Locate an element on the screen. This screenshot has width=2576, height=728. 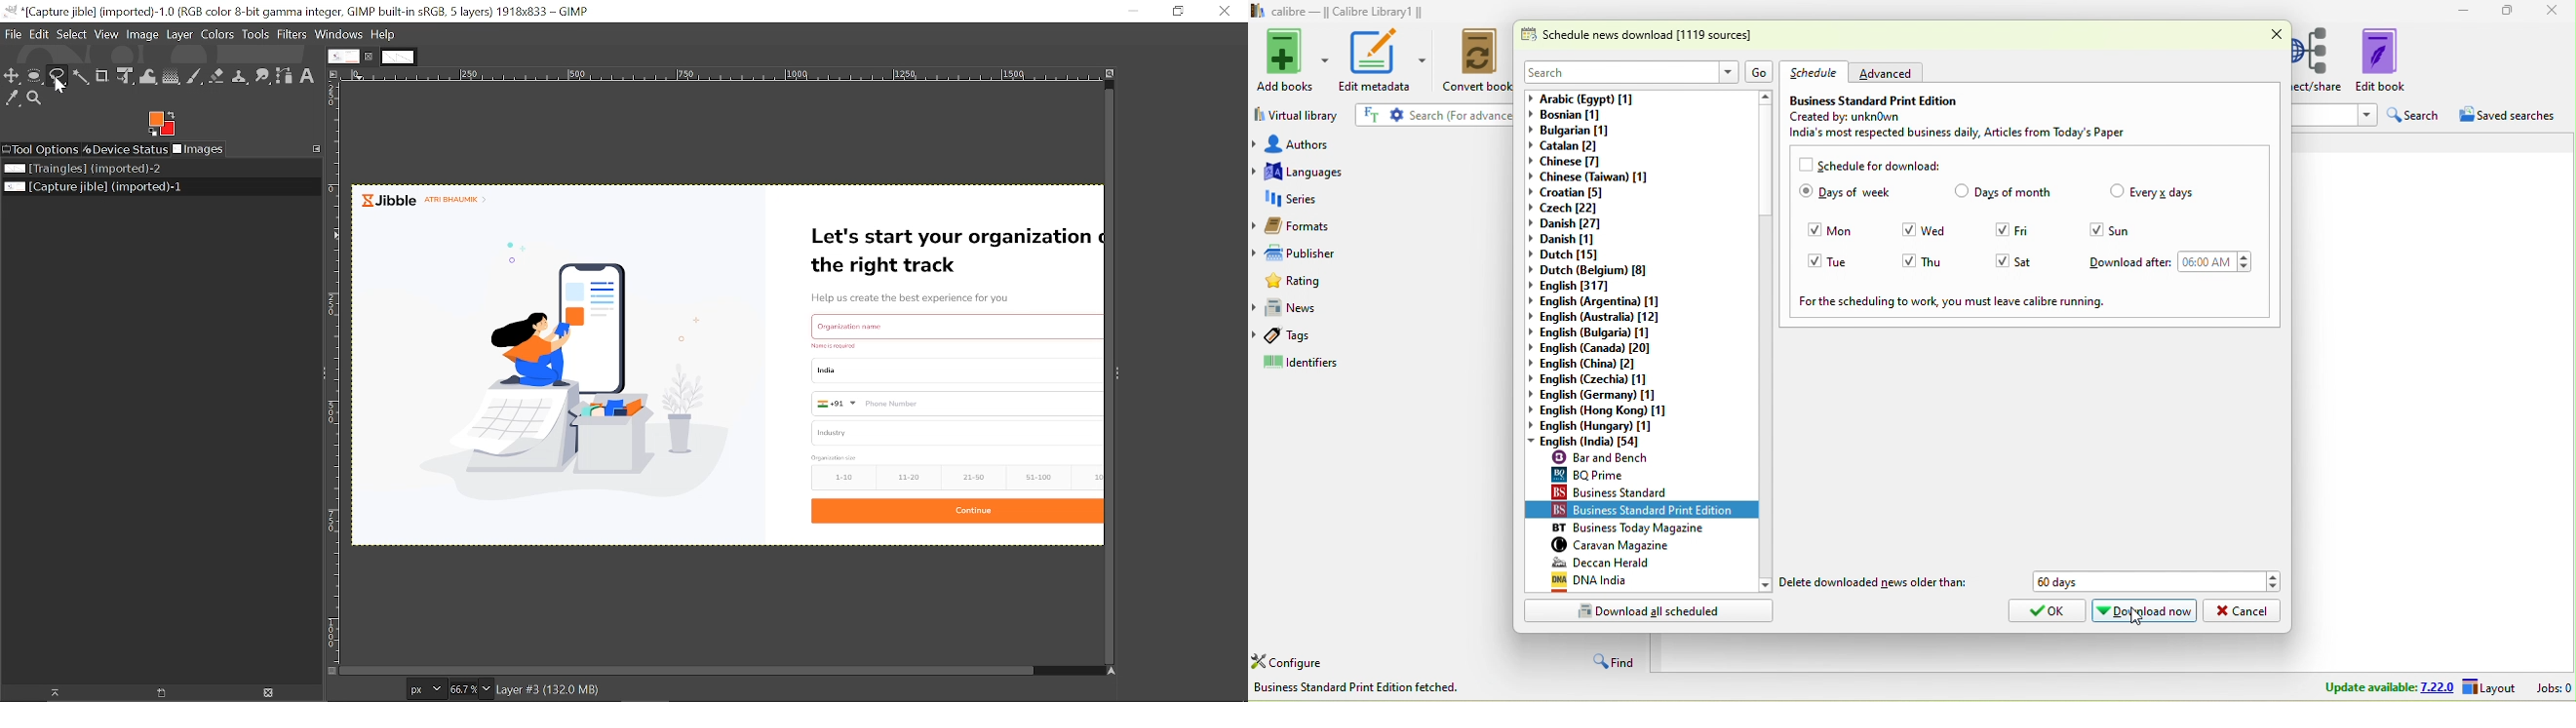
languages is located at coordinates (1384, 172).